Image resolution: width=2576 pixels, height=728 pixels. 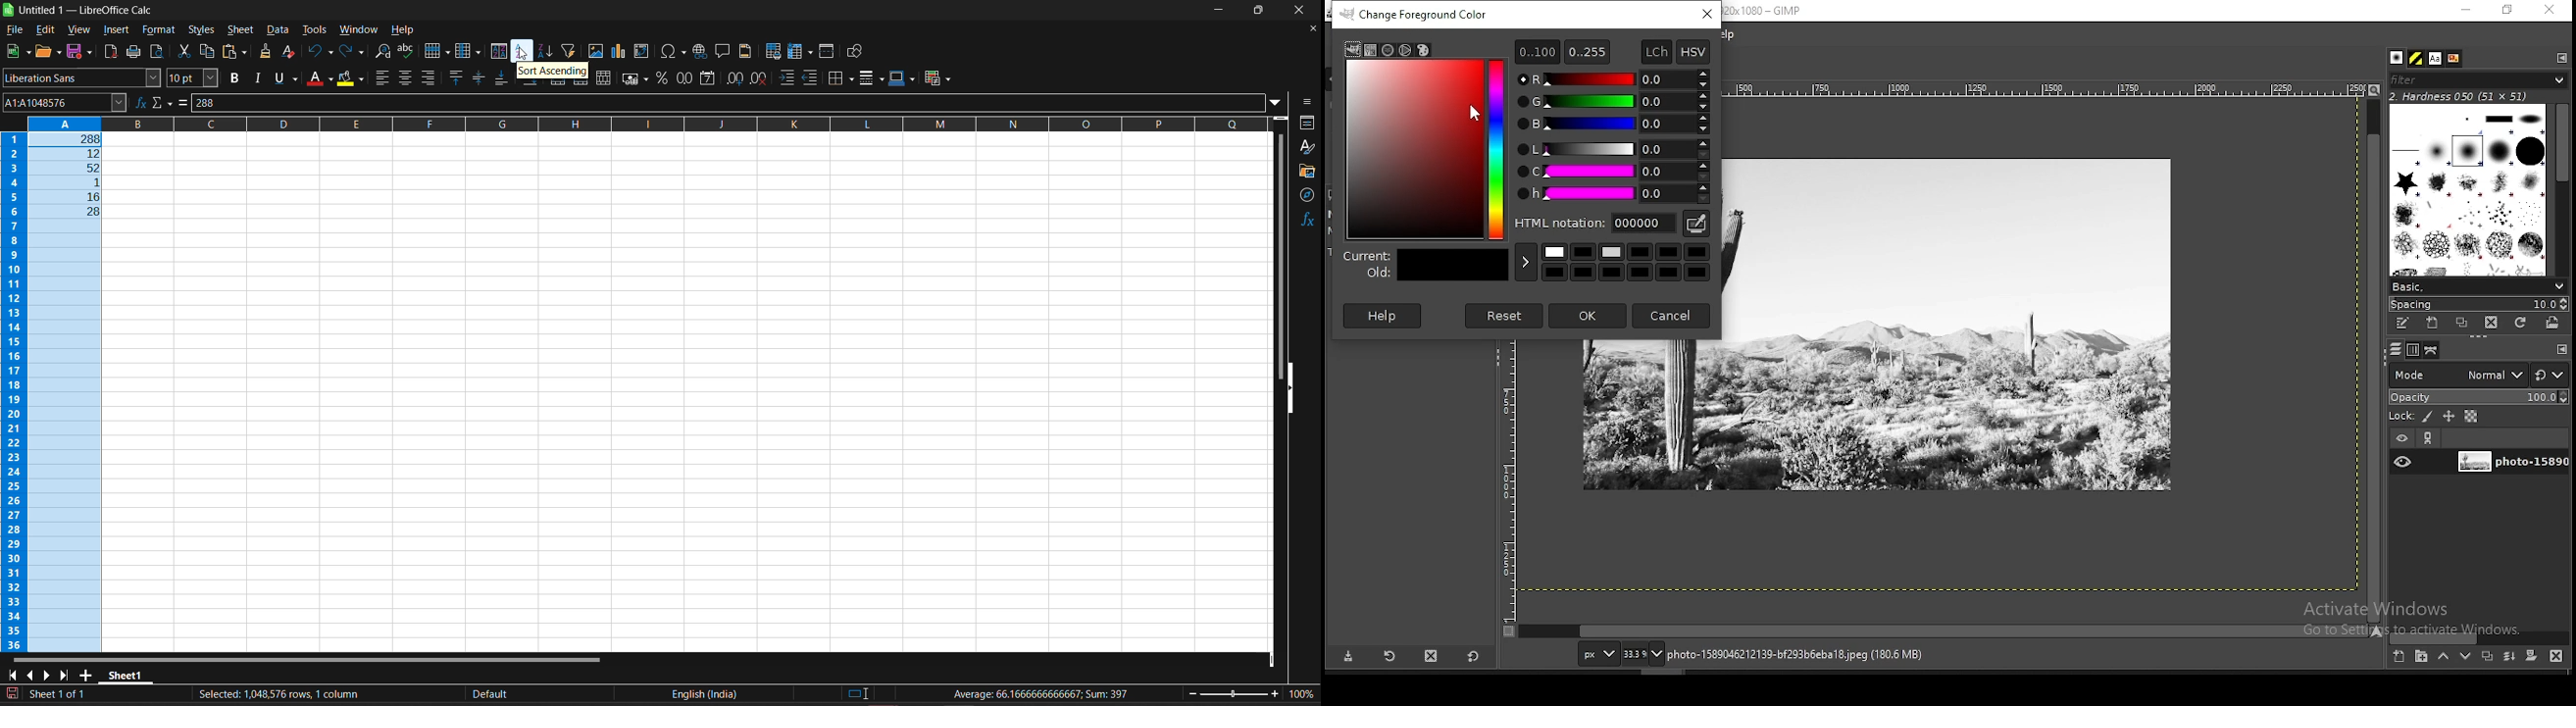 I want to click on close, so click(x=1303, y=10).